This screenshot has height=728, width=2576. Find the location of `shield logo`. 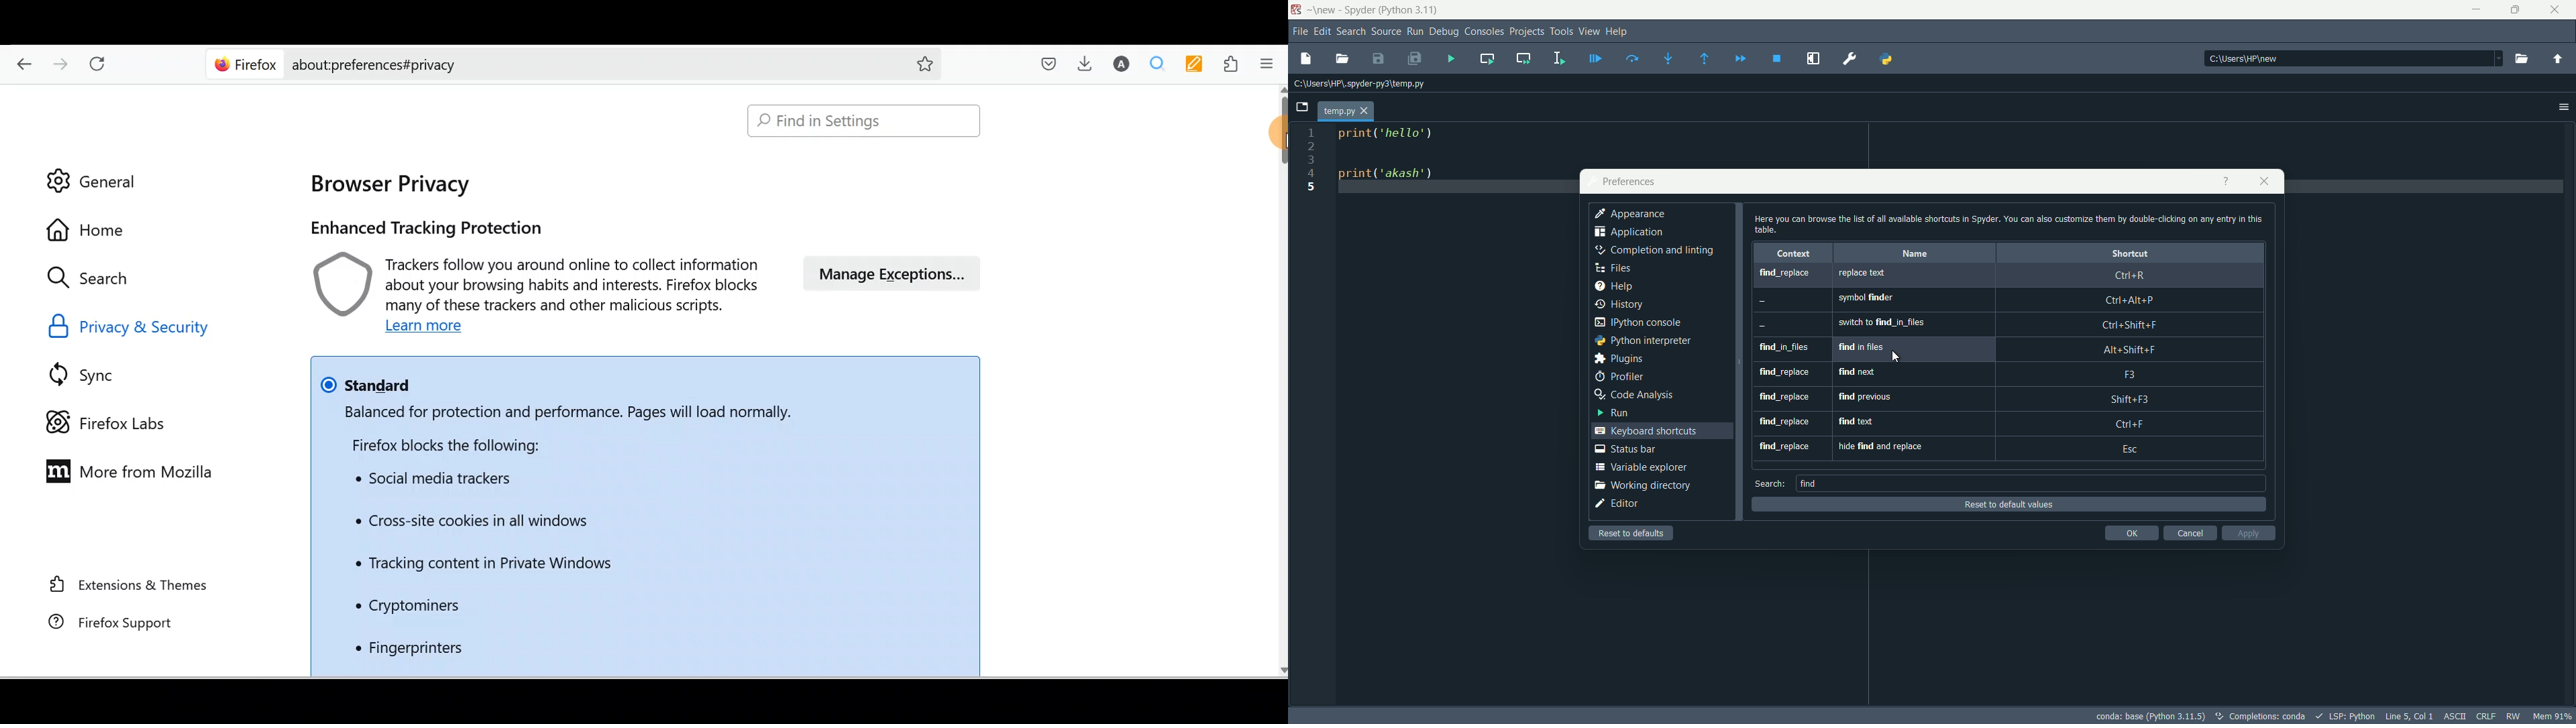

shield logo is located at coordinates (334, 283).